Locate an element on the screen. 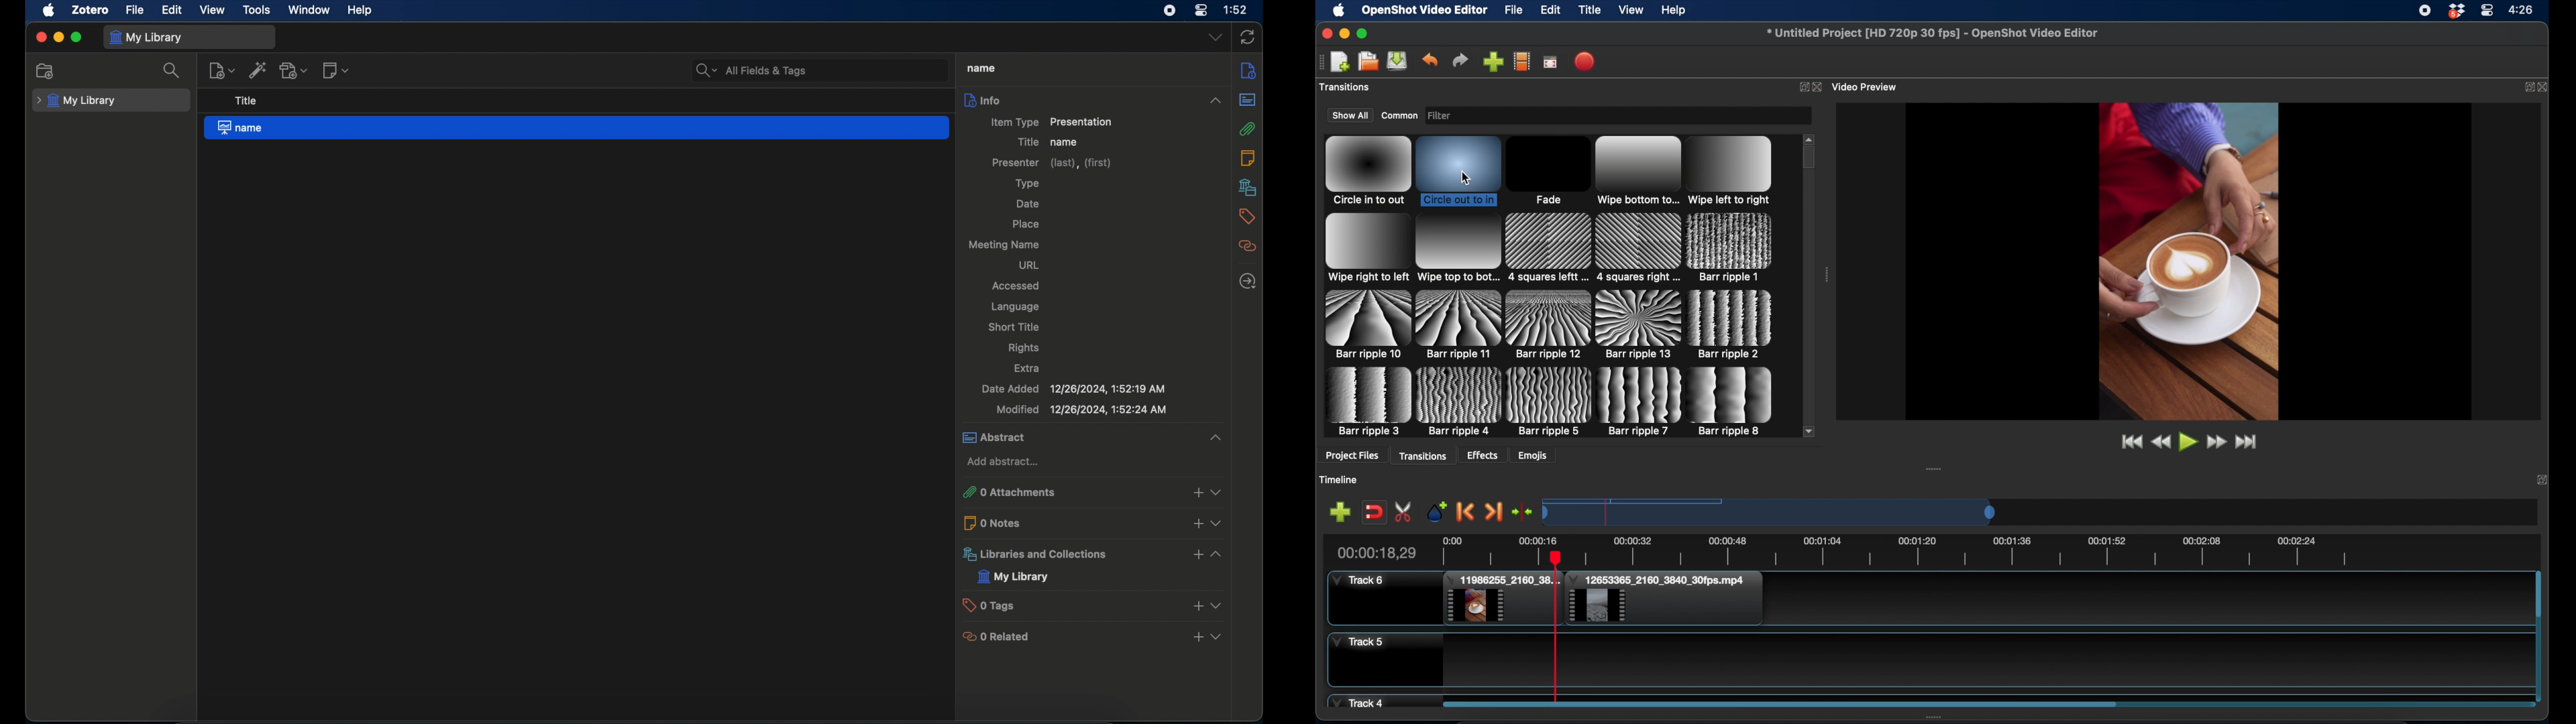  open project is located at coordinates (1366, 62).